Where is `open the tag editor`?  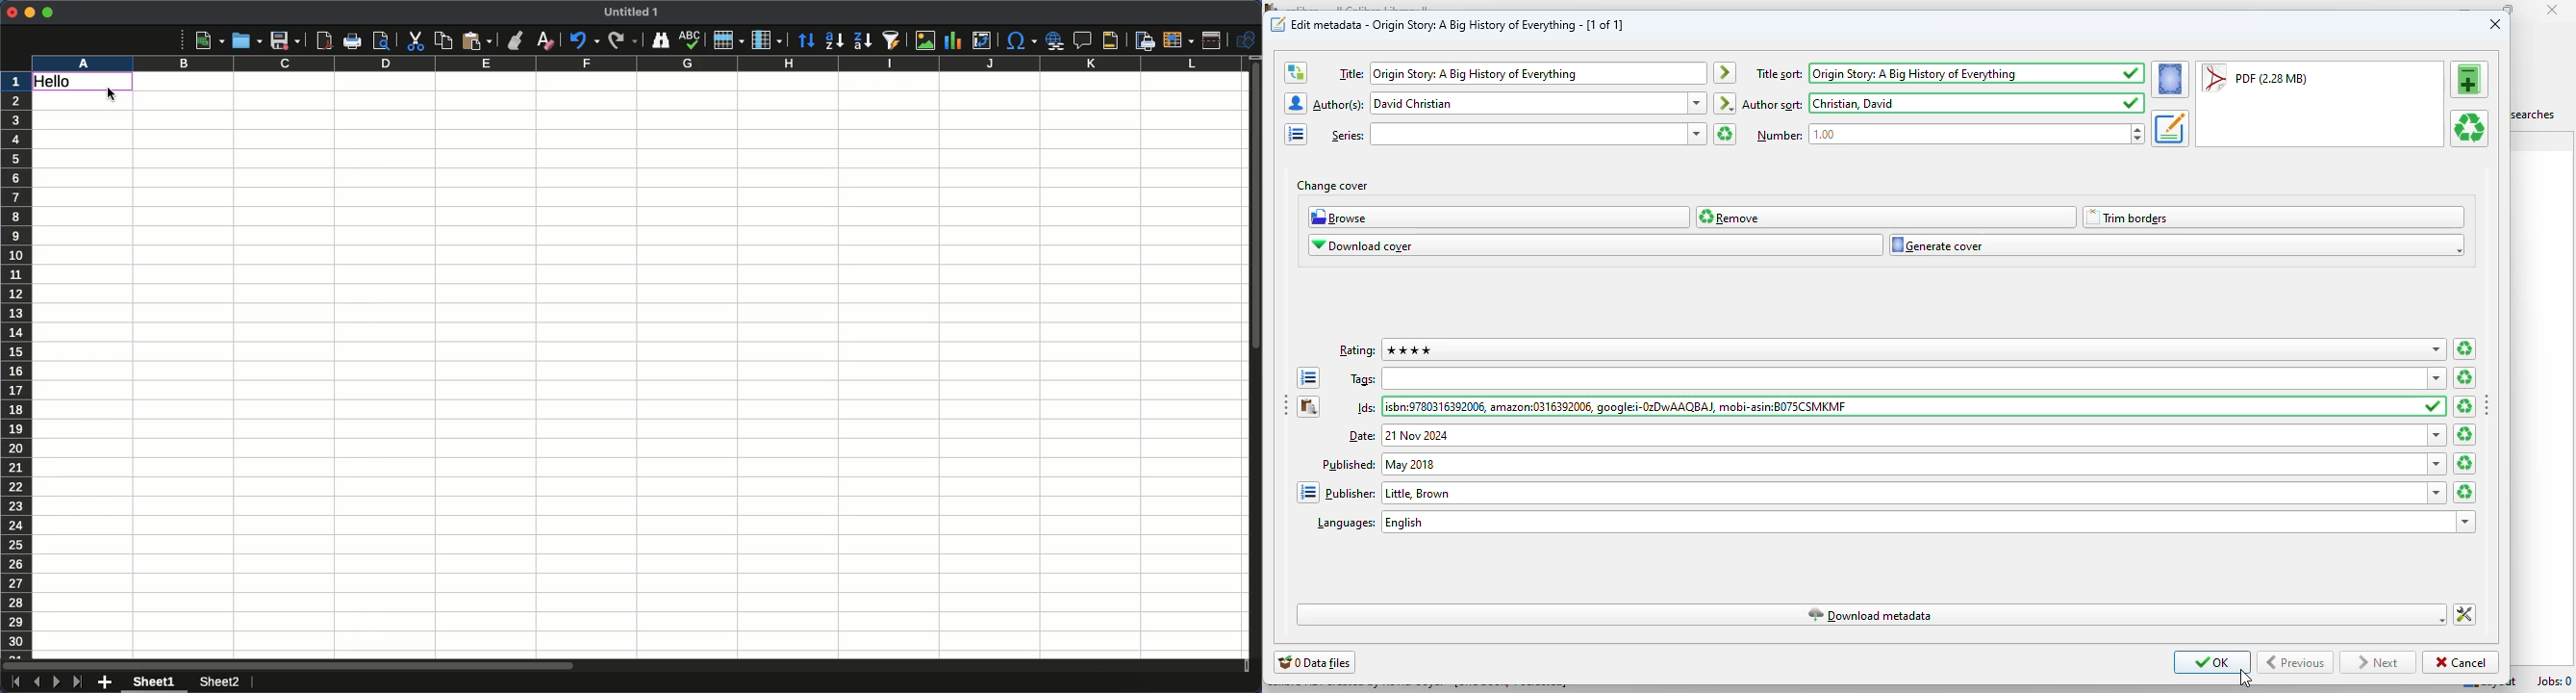 open the tag editor is located at coordinates (1308, 377).